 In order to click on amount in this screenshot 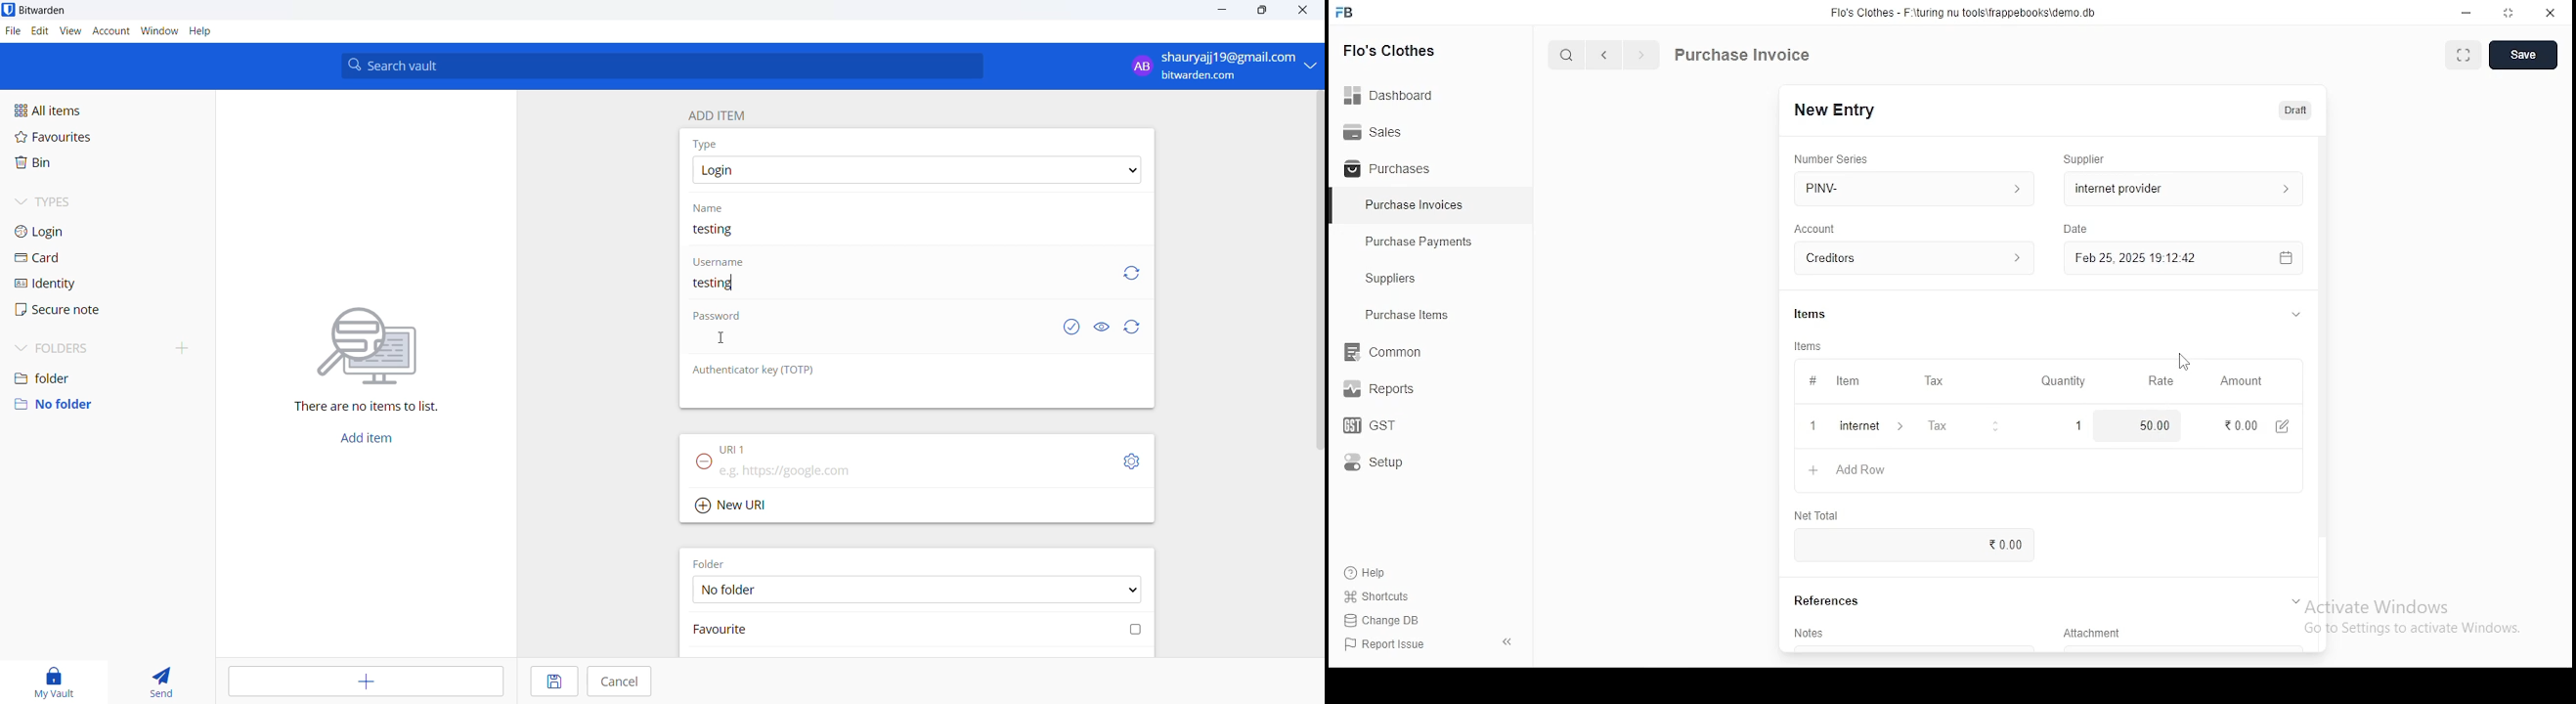, I will do `click(2240, 381)`.